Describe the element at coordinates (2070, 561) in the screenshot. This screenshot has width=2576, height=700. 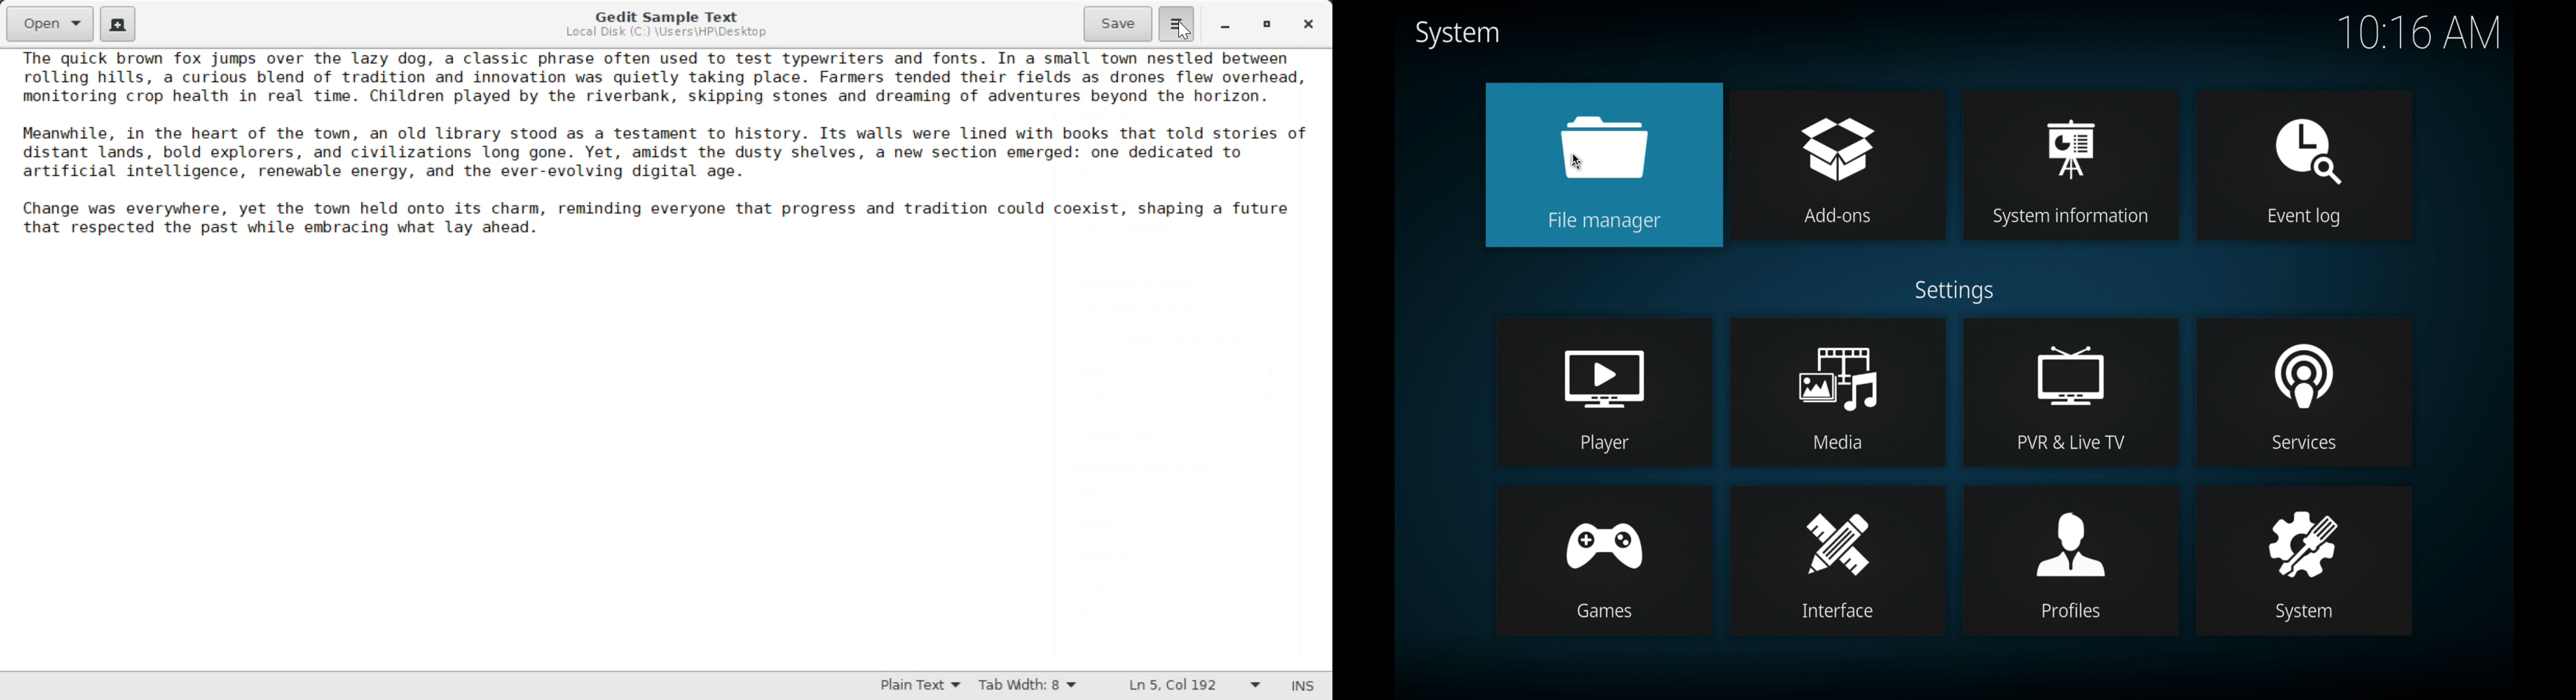
I see `profiles` at that location.